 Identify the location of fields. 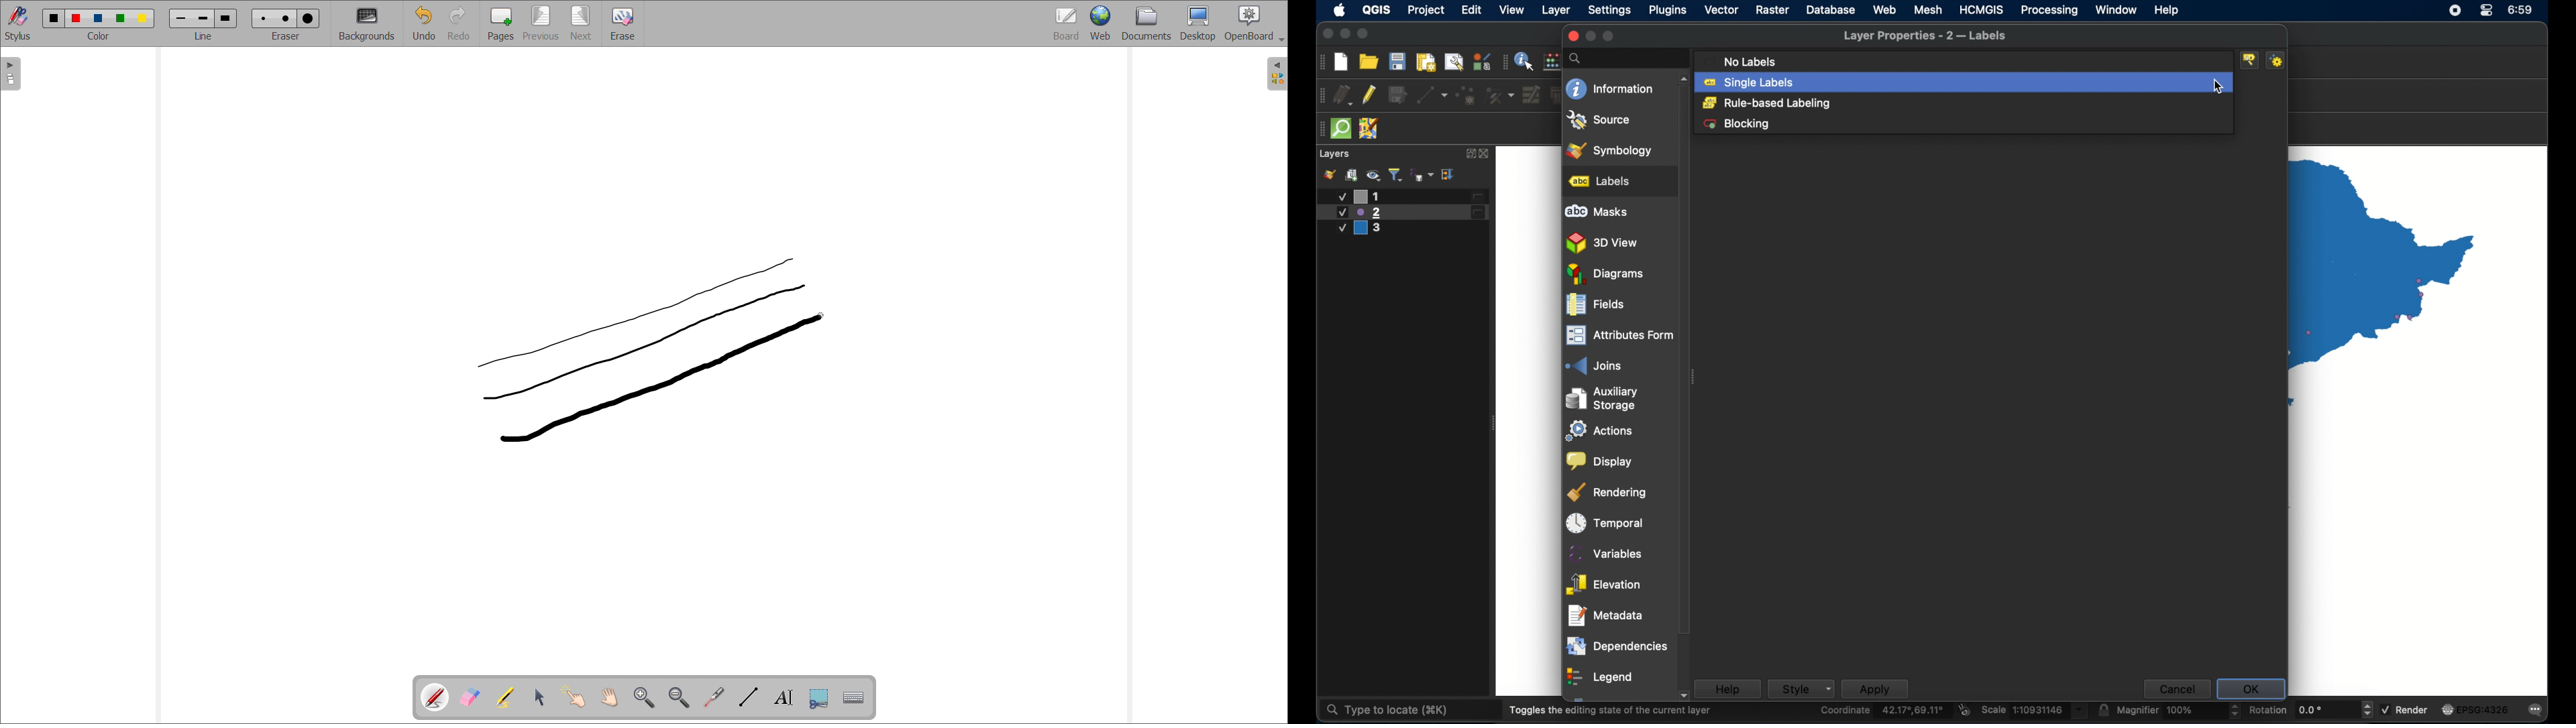
(1595, 305).